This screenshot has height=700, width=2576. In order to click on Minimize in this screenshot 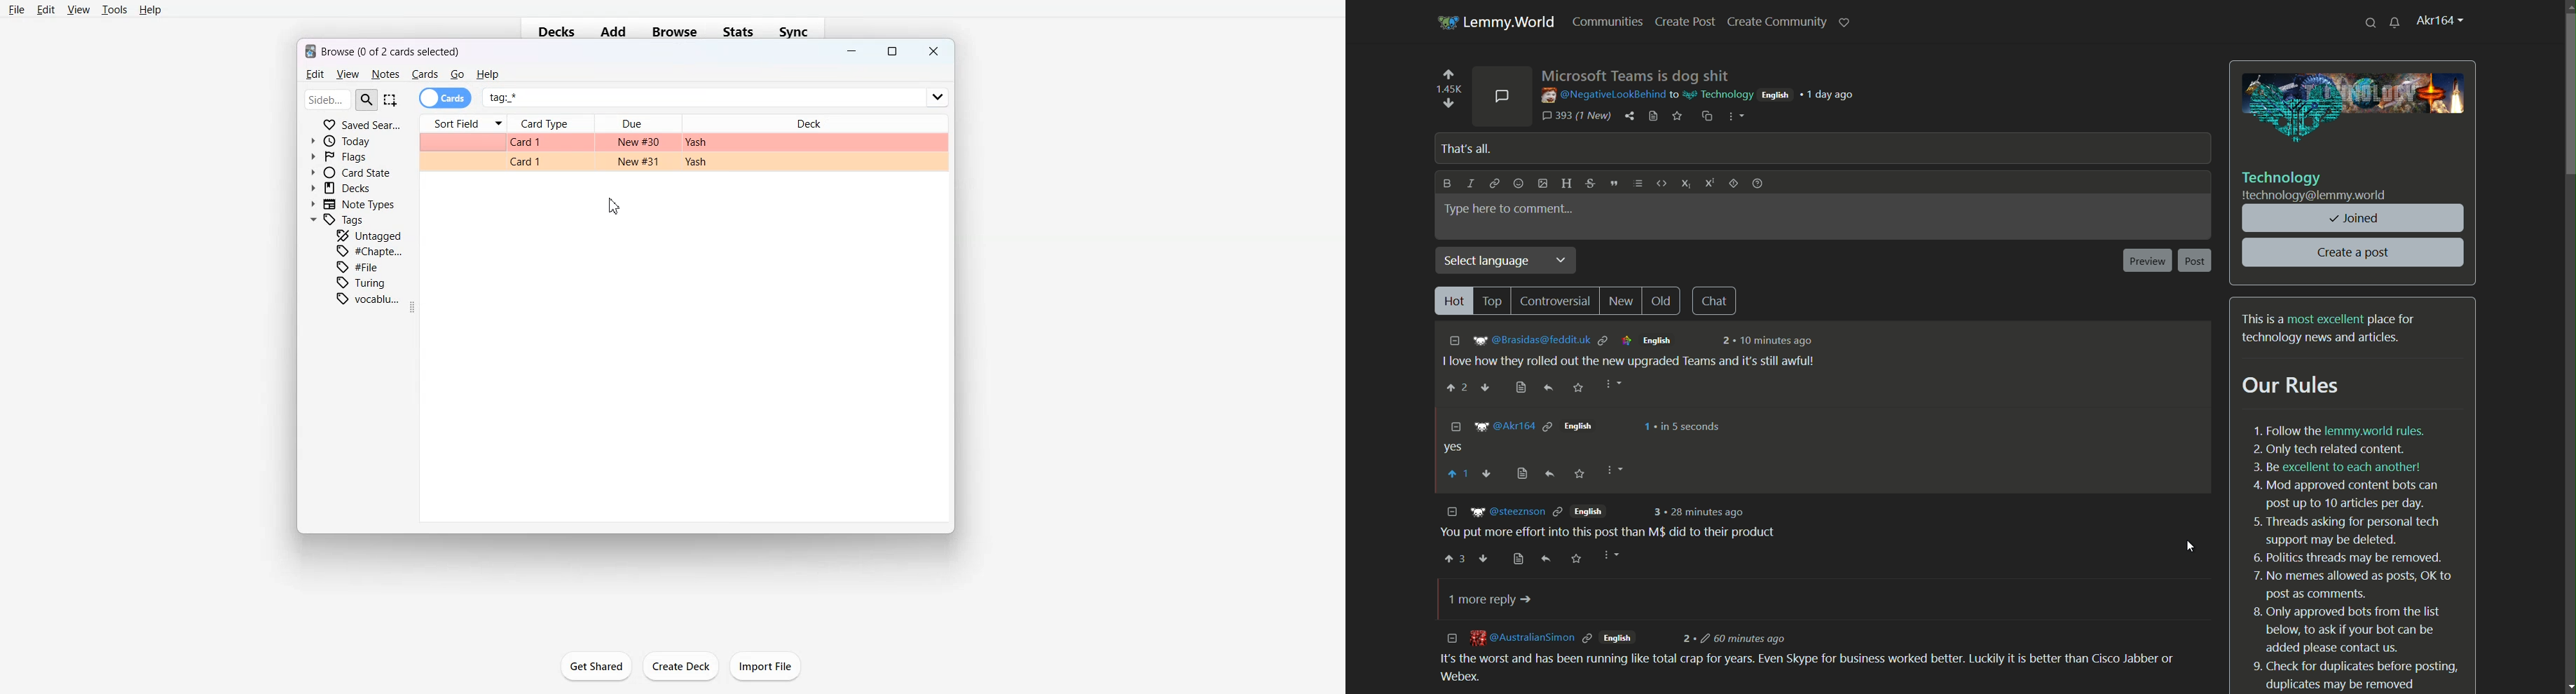, I will do `click(852, 53)`.